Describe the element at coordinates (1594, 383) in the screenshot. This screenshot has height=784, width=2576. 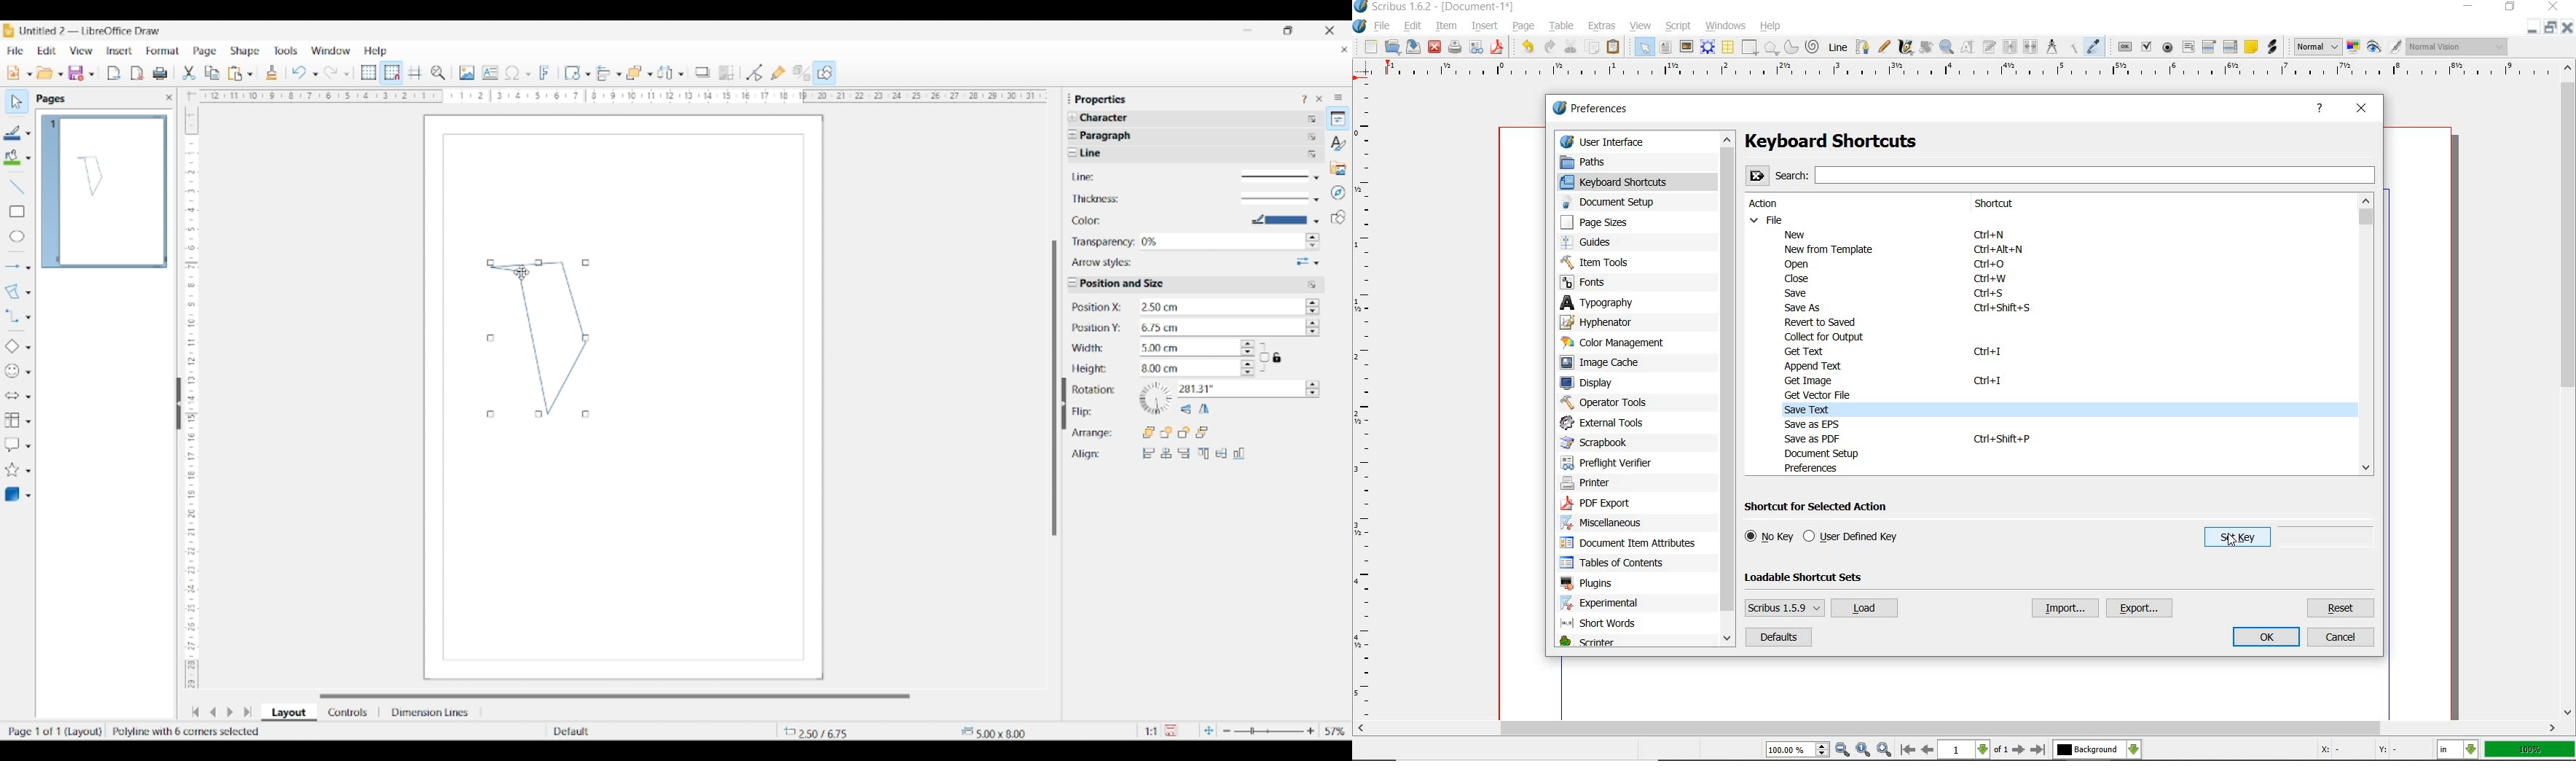
I see `display` at that location.